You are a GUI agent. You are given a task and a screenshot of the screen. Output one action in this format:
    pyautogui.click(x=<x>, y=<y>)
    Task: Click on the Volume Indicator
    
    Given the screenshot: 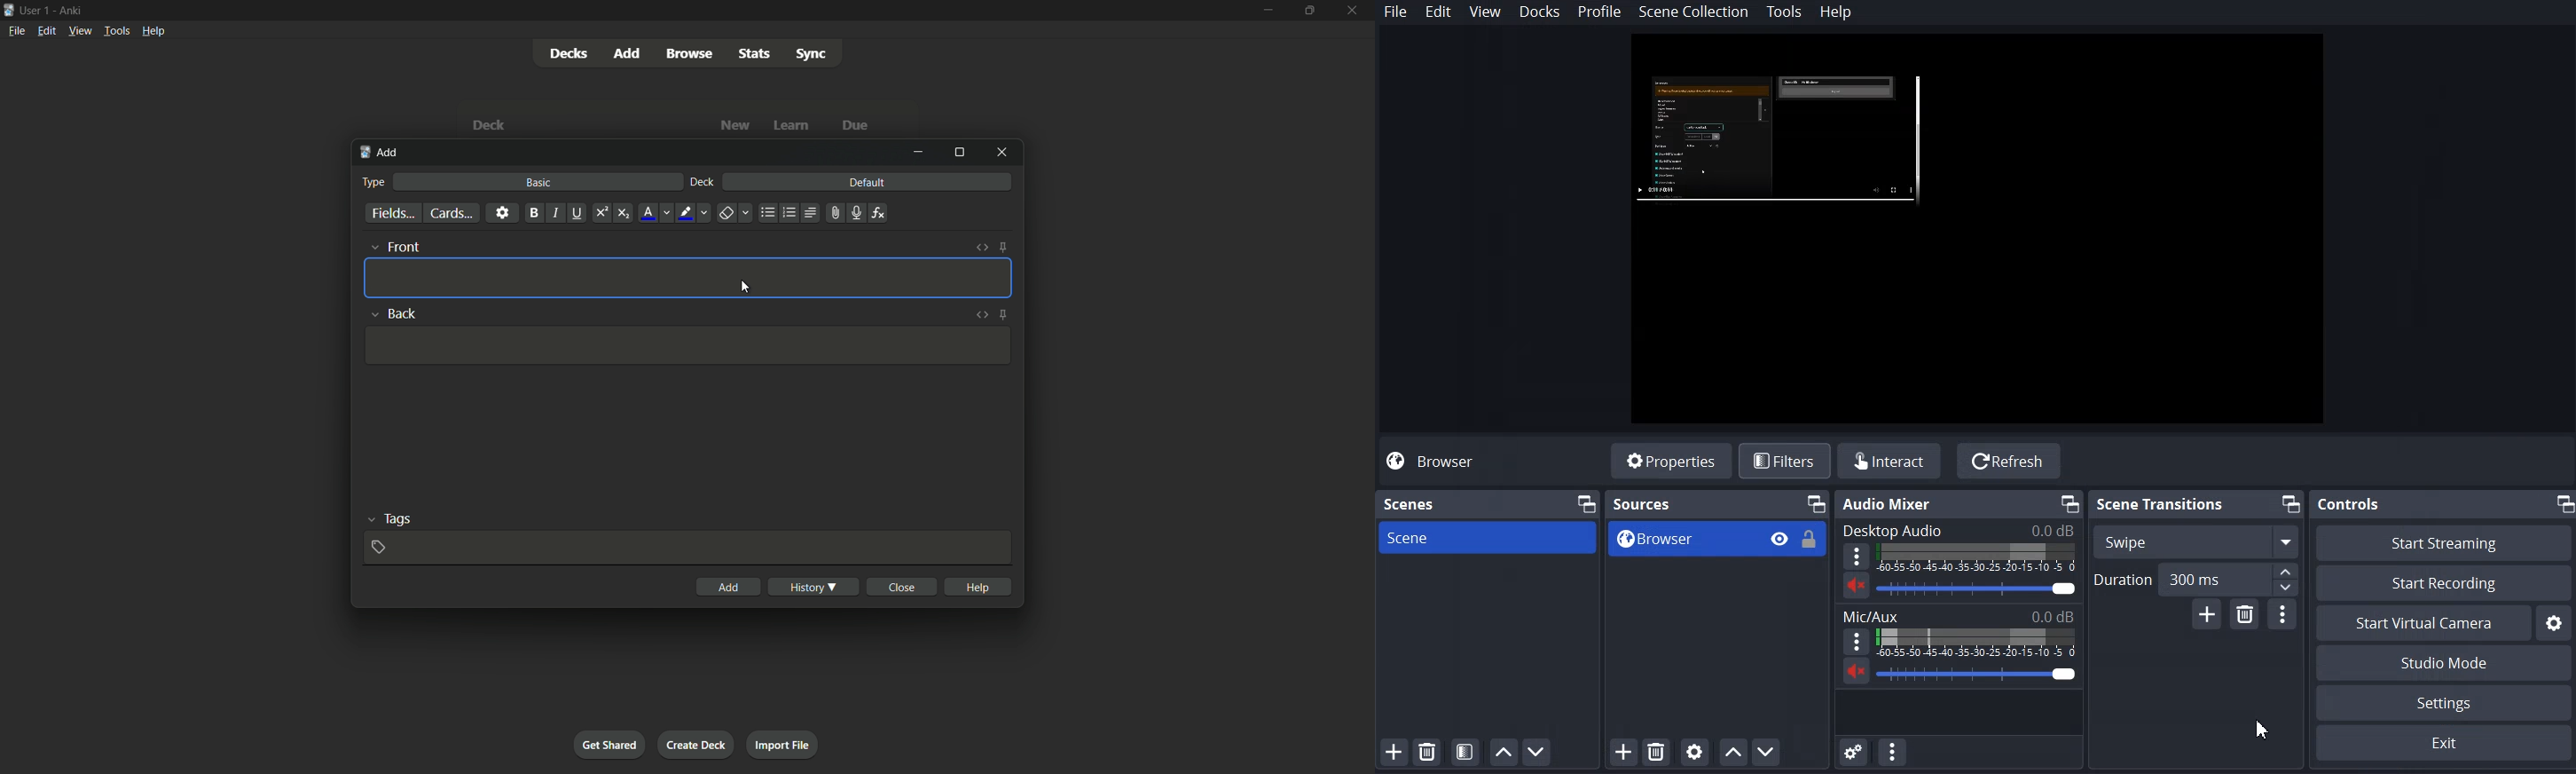 What is the action you would take?
    pyautogui.click(x=1976, y=642)
    